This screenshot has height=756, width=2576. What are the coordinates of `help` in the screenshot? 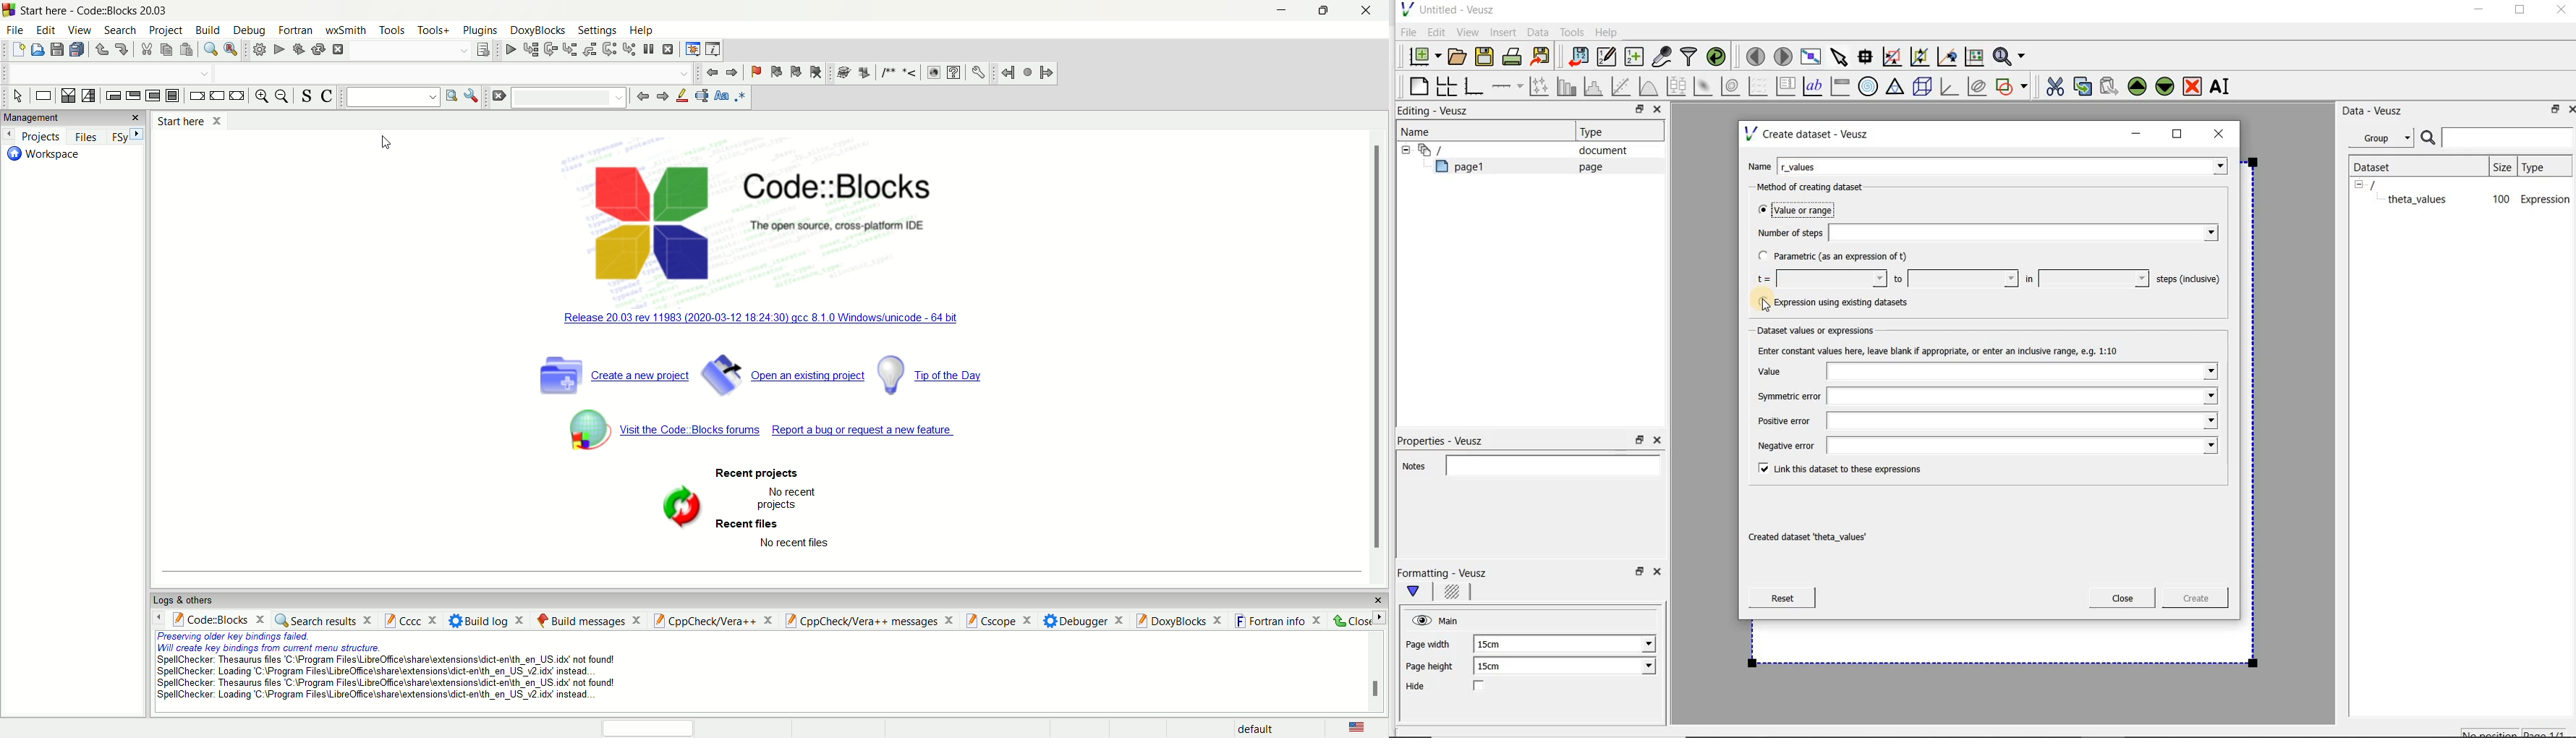 It's located at (640, 29).